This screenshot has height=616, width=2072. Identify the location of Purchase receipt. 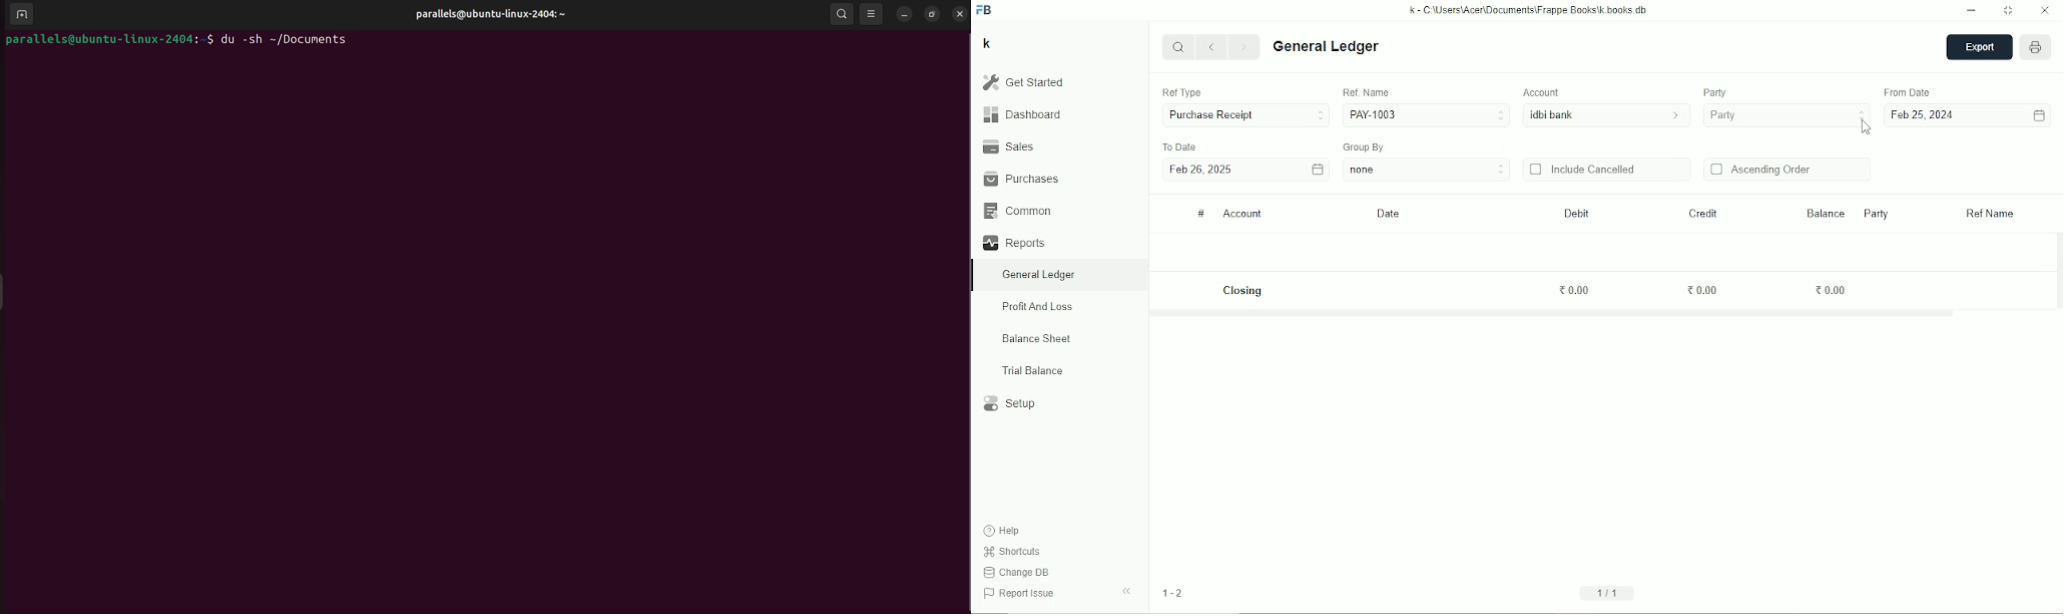
(1245, 116).